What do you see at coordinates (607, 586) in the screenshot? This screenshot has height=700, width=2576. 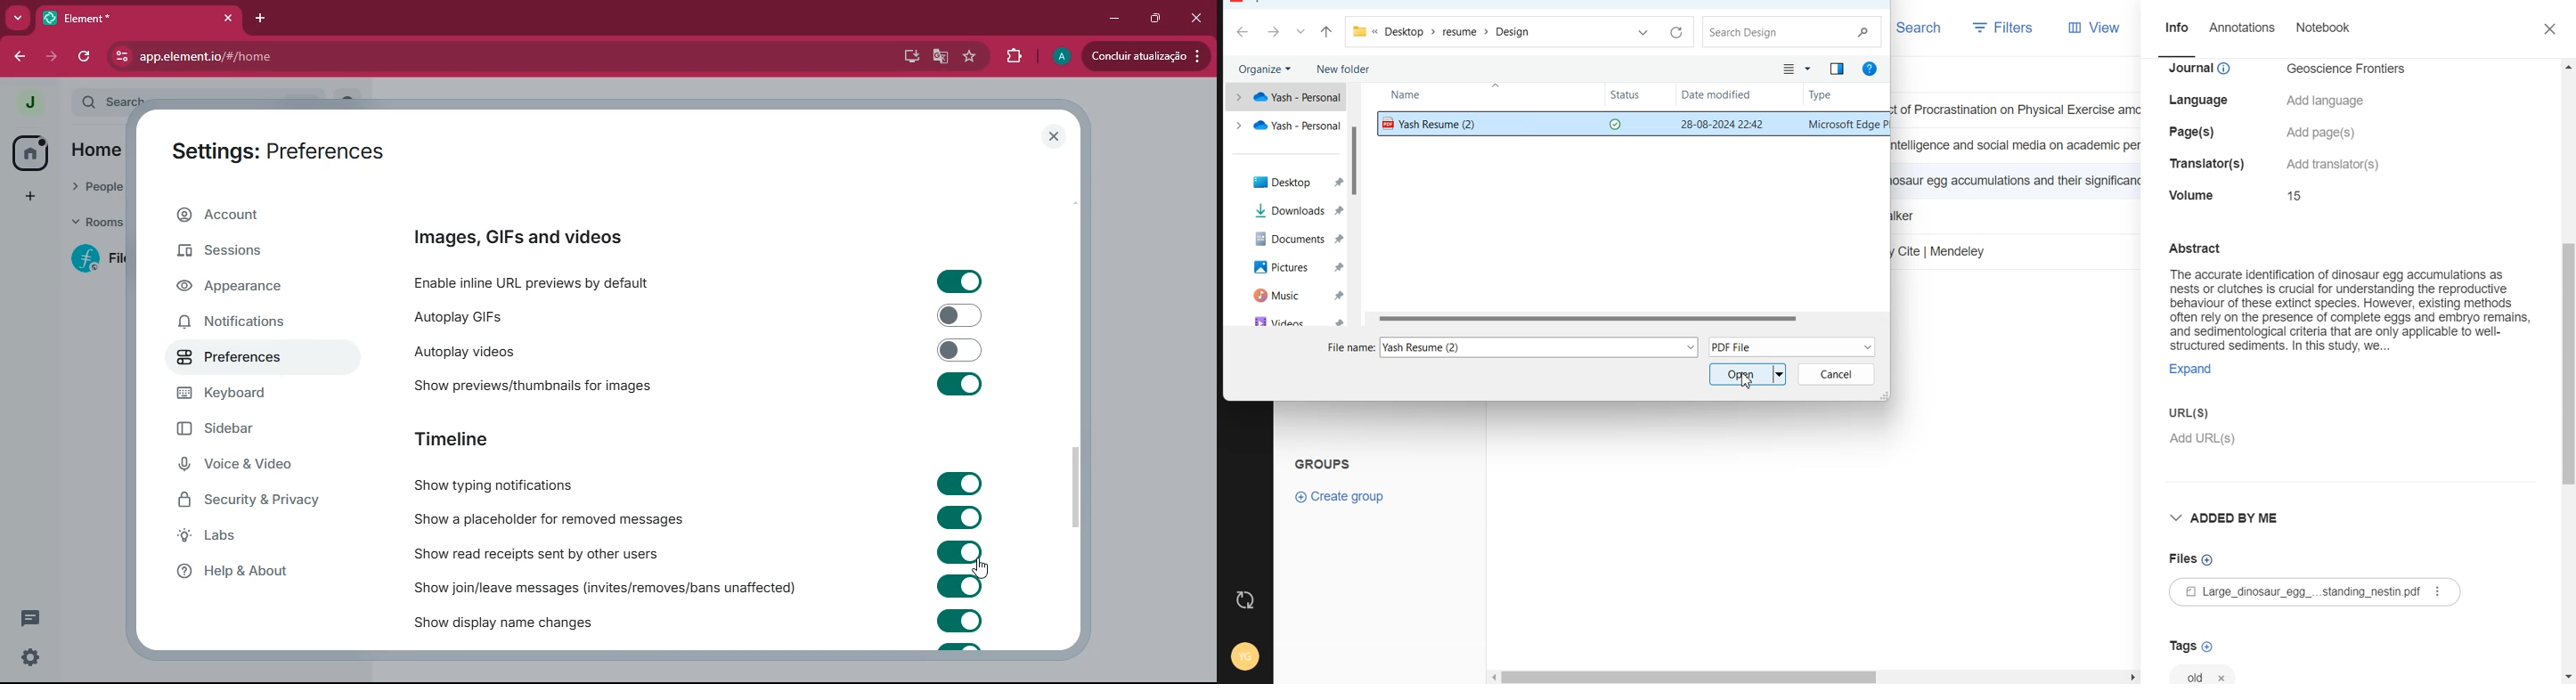 I see `show join/leave messages (invites/removes/bans unaffected)` at bounding box center [607, 586].